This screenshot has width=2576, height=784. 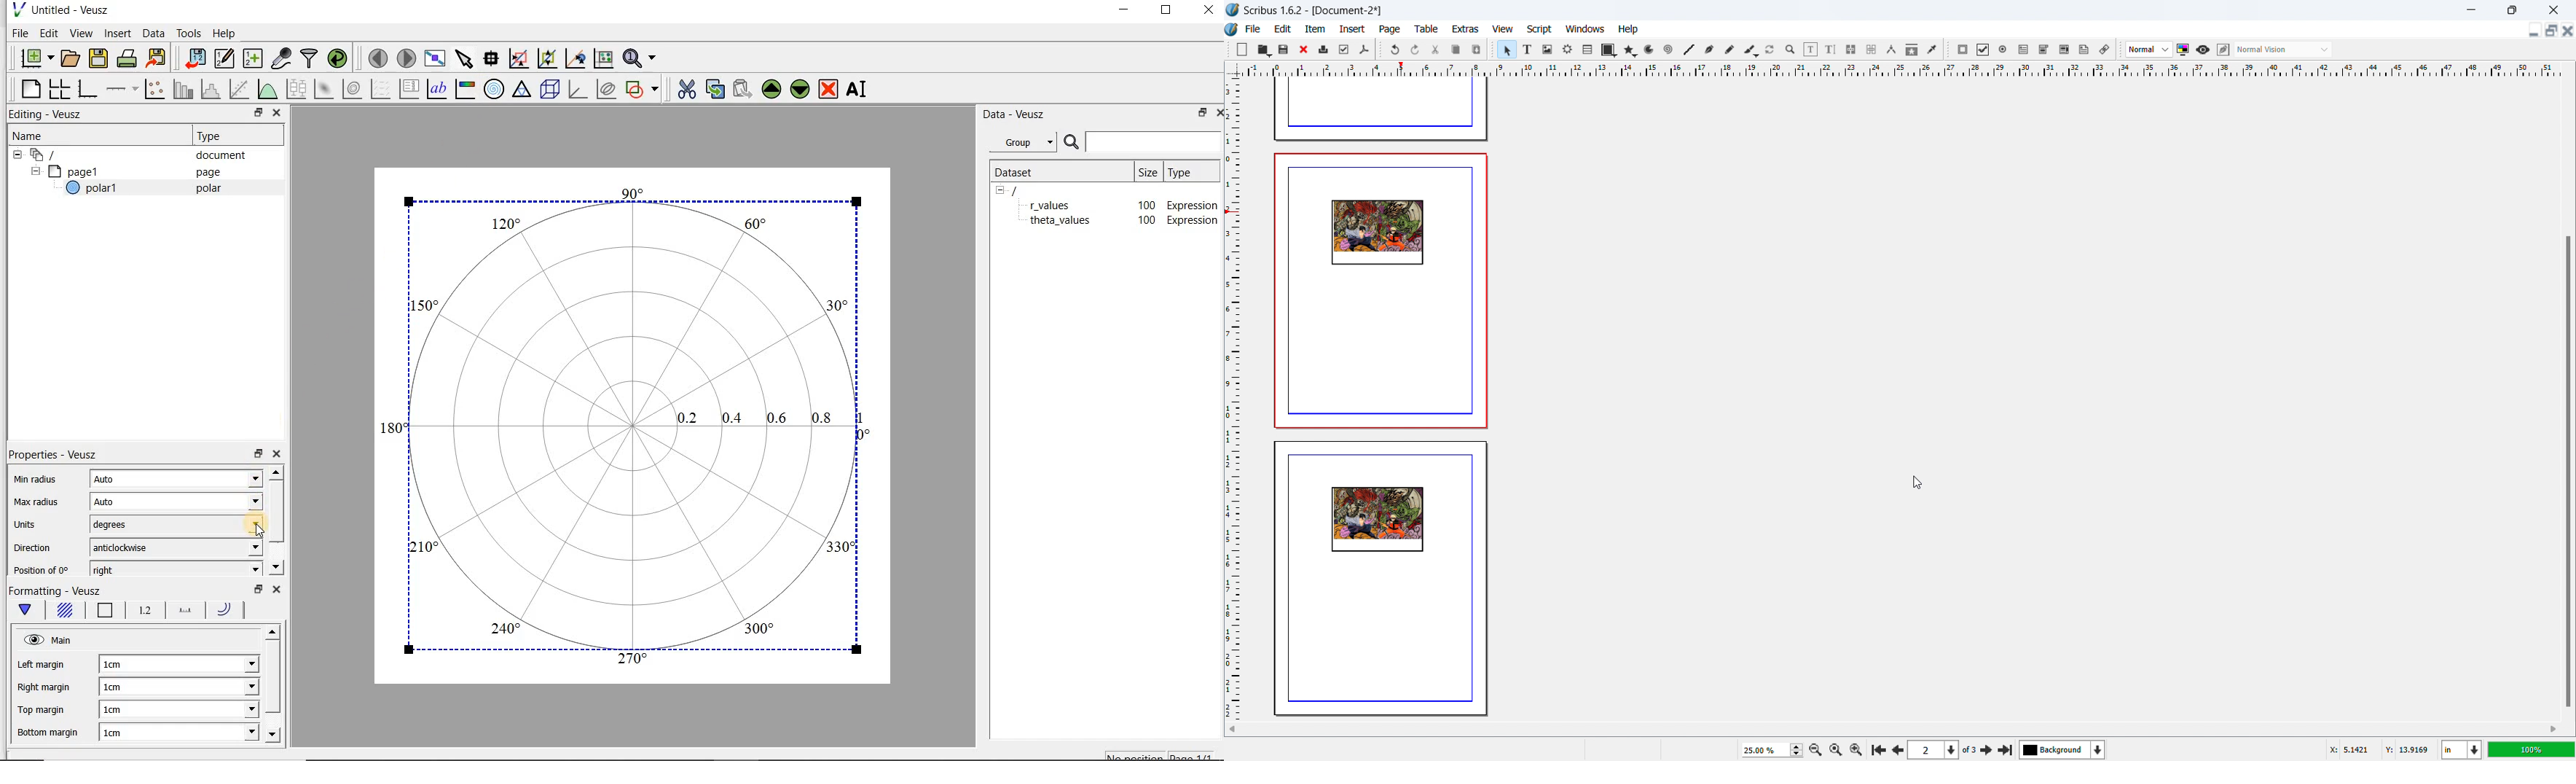 What do you see at coordinates (1540, 30) in the screenshot?
I see `script` at bounding box center [1540, 30].